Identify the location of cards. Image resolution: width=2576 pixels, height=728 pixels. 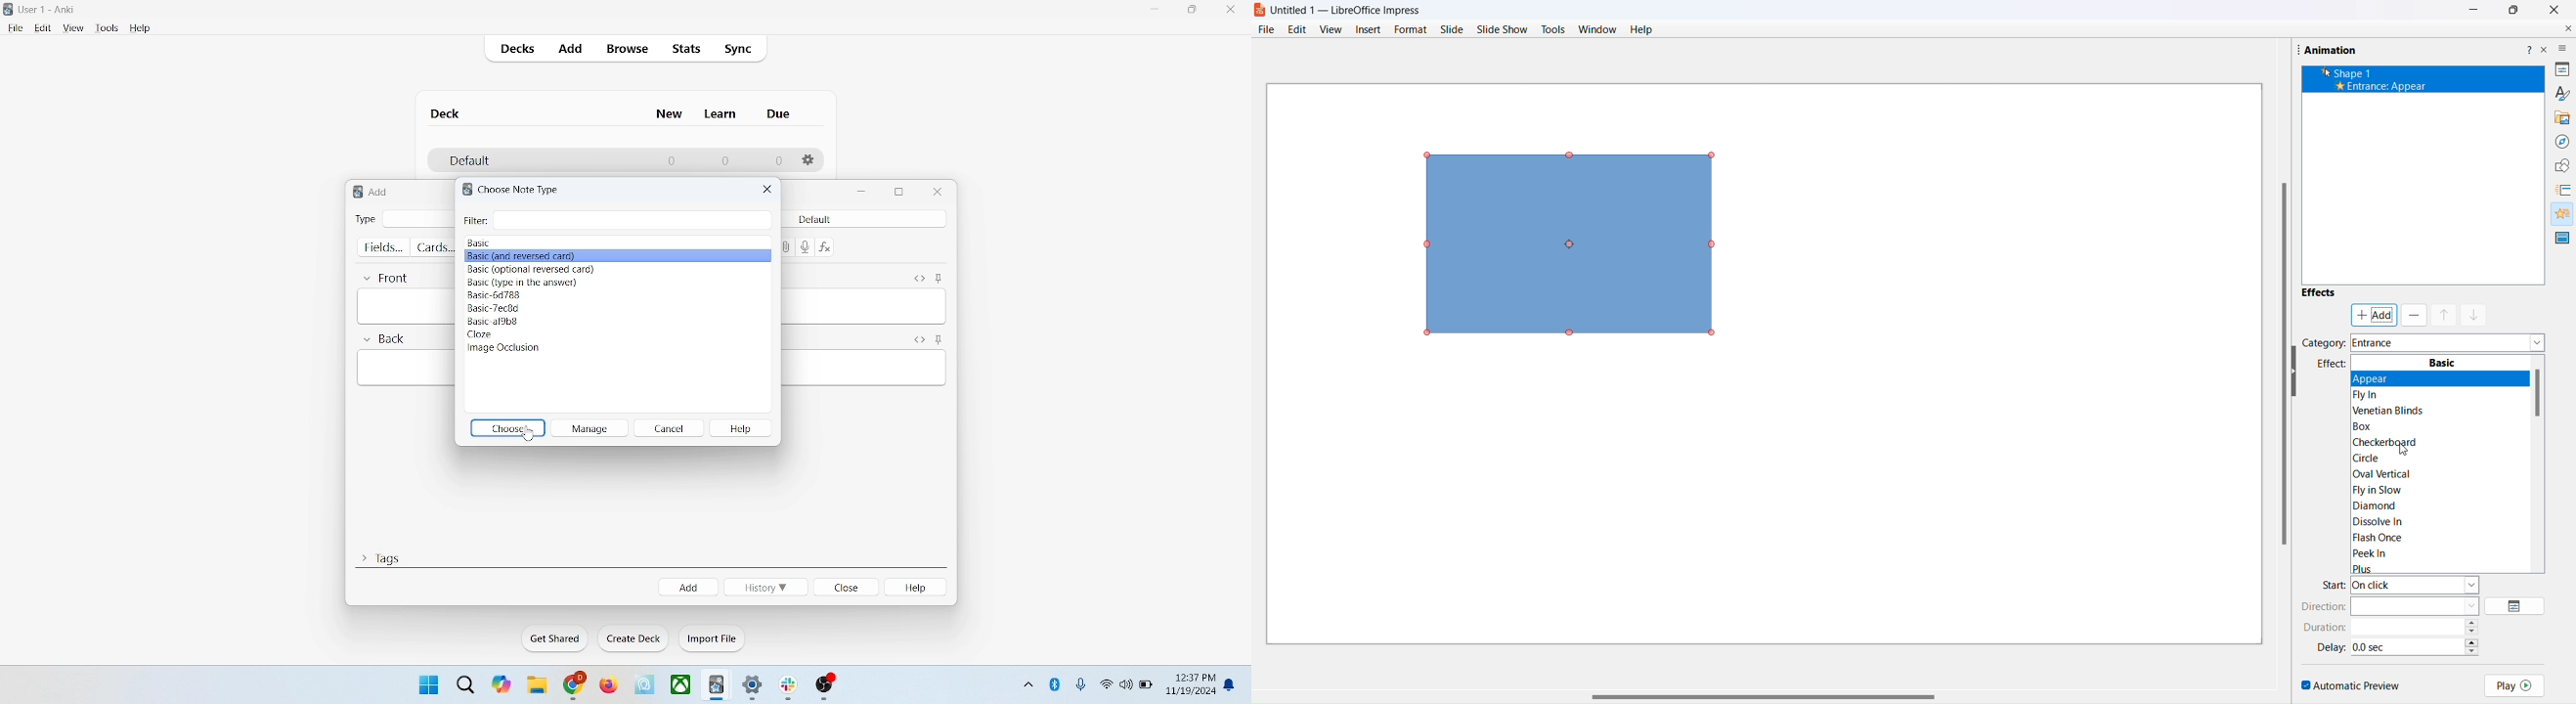
(432, 248).